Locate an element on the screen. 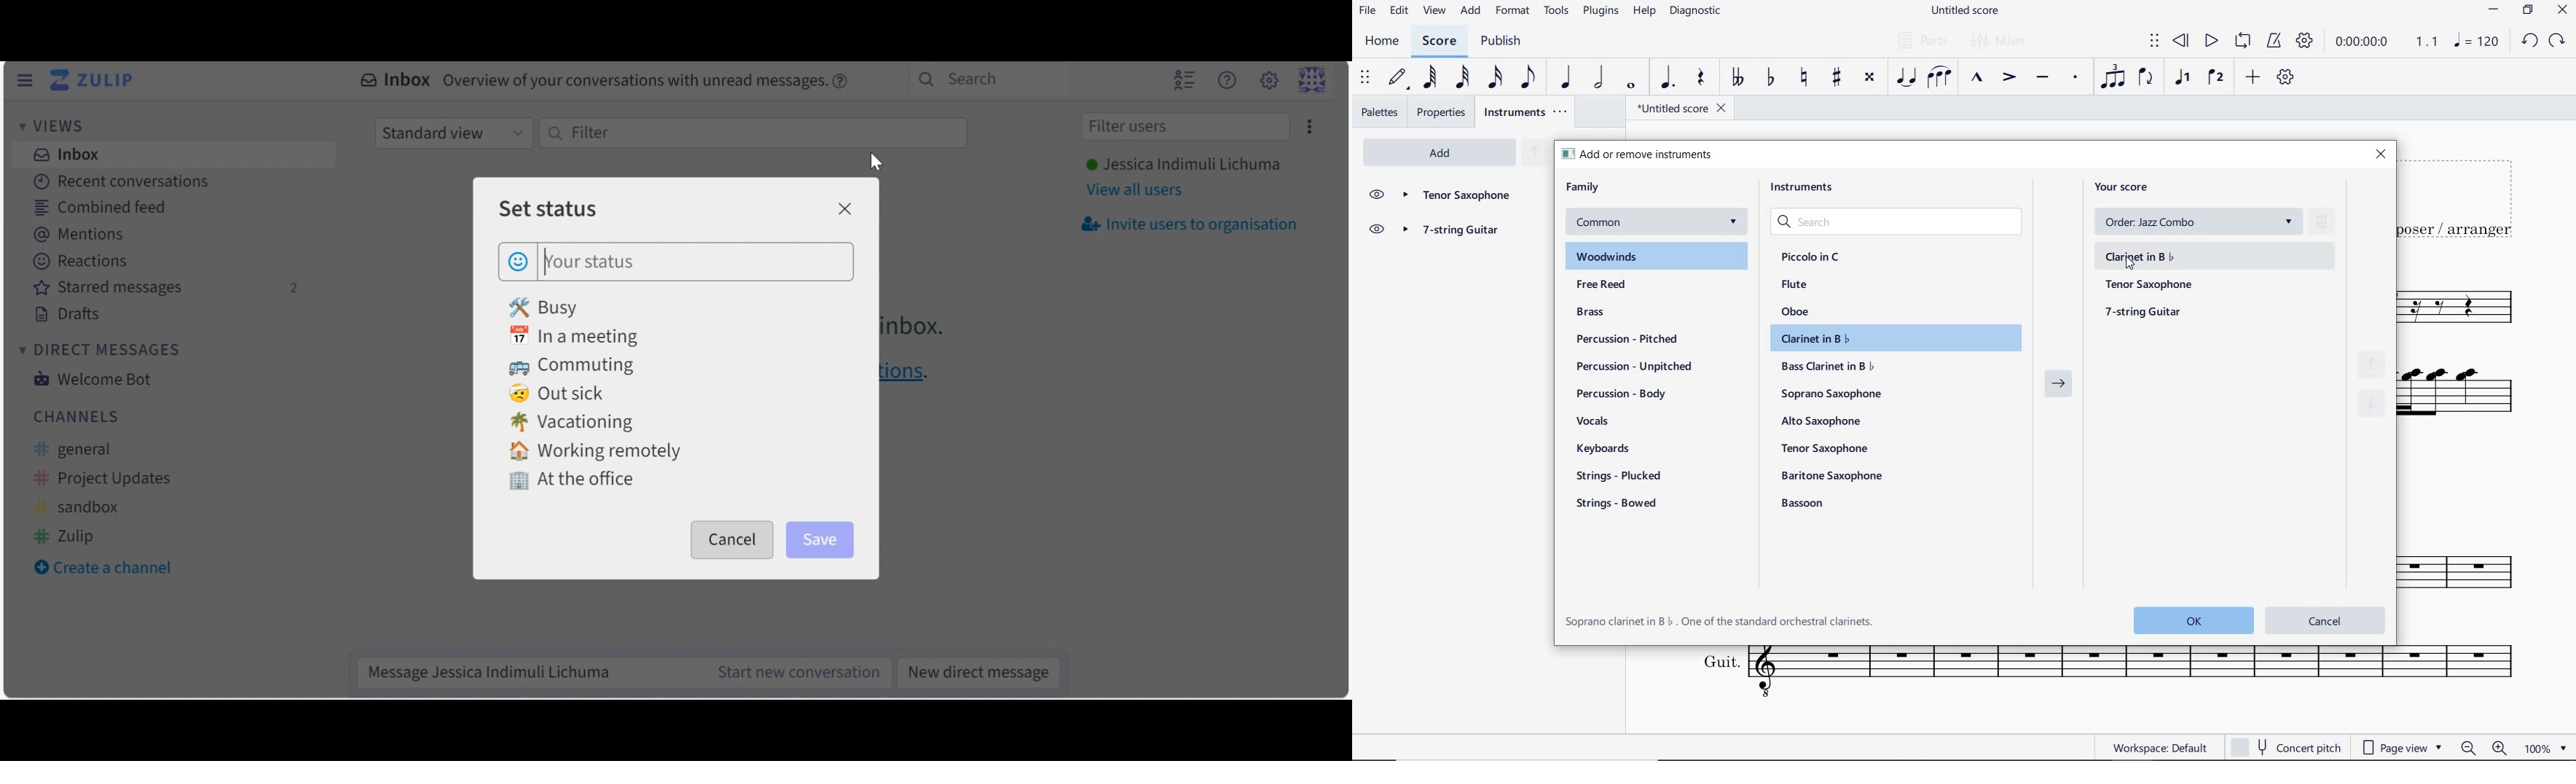  PLUGINS is located at coordinates (1601, 12).